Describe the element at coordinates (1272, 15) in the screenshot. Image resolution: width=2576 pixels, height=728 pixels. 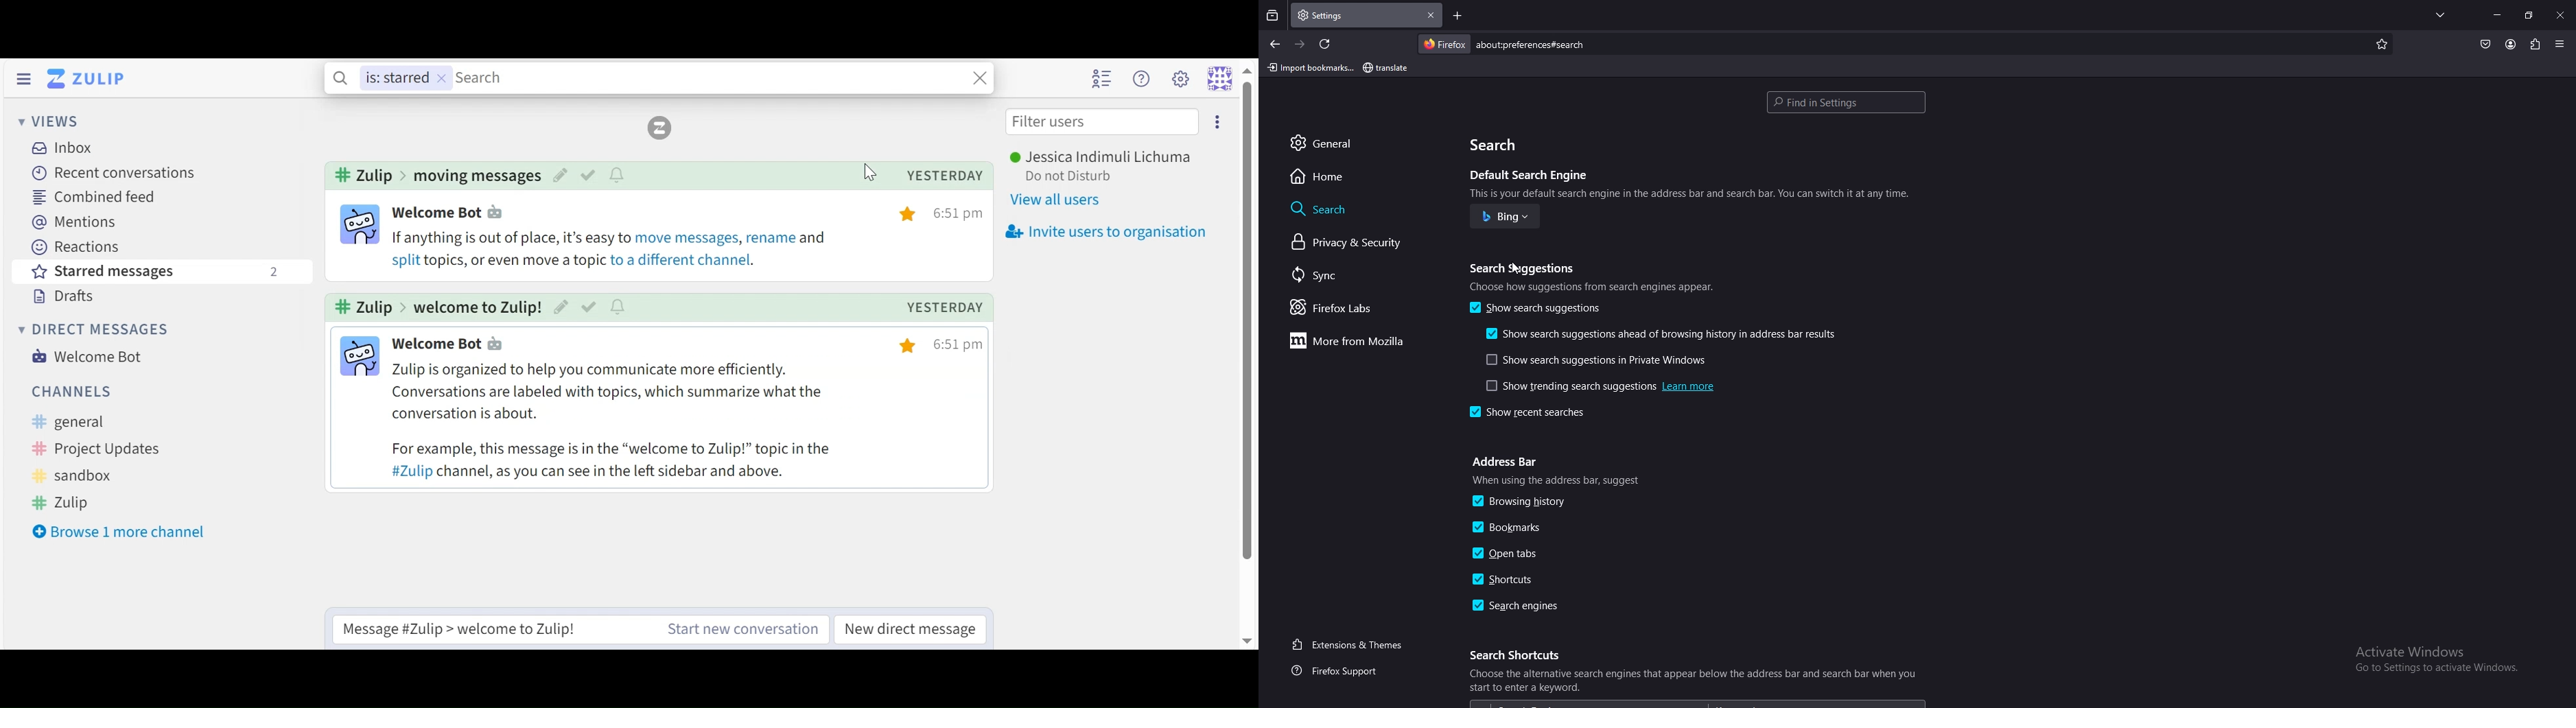
I see `recent browsing` at that location.